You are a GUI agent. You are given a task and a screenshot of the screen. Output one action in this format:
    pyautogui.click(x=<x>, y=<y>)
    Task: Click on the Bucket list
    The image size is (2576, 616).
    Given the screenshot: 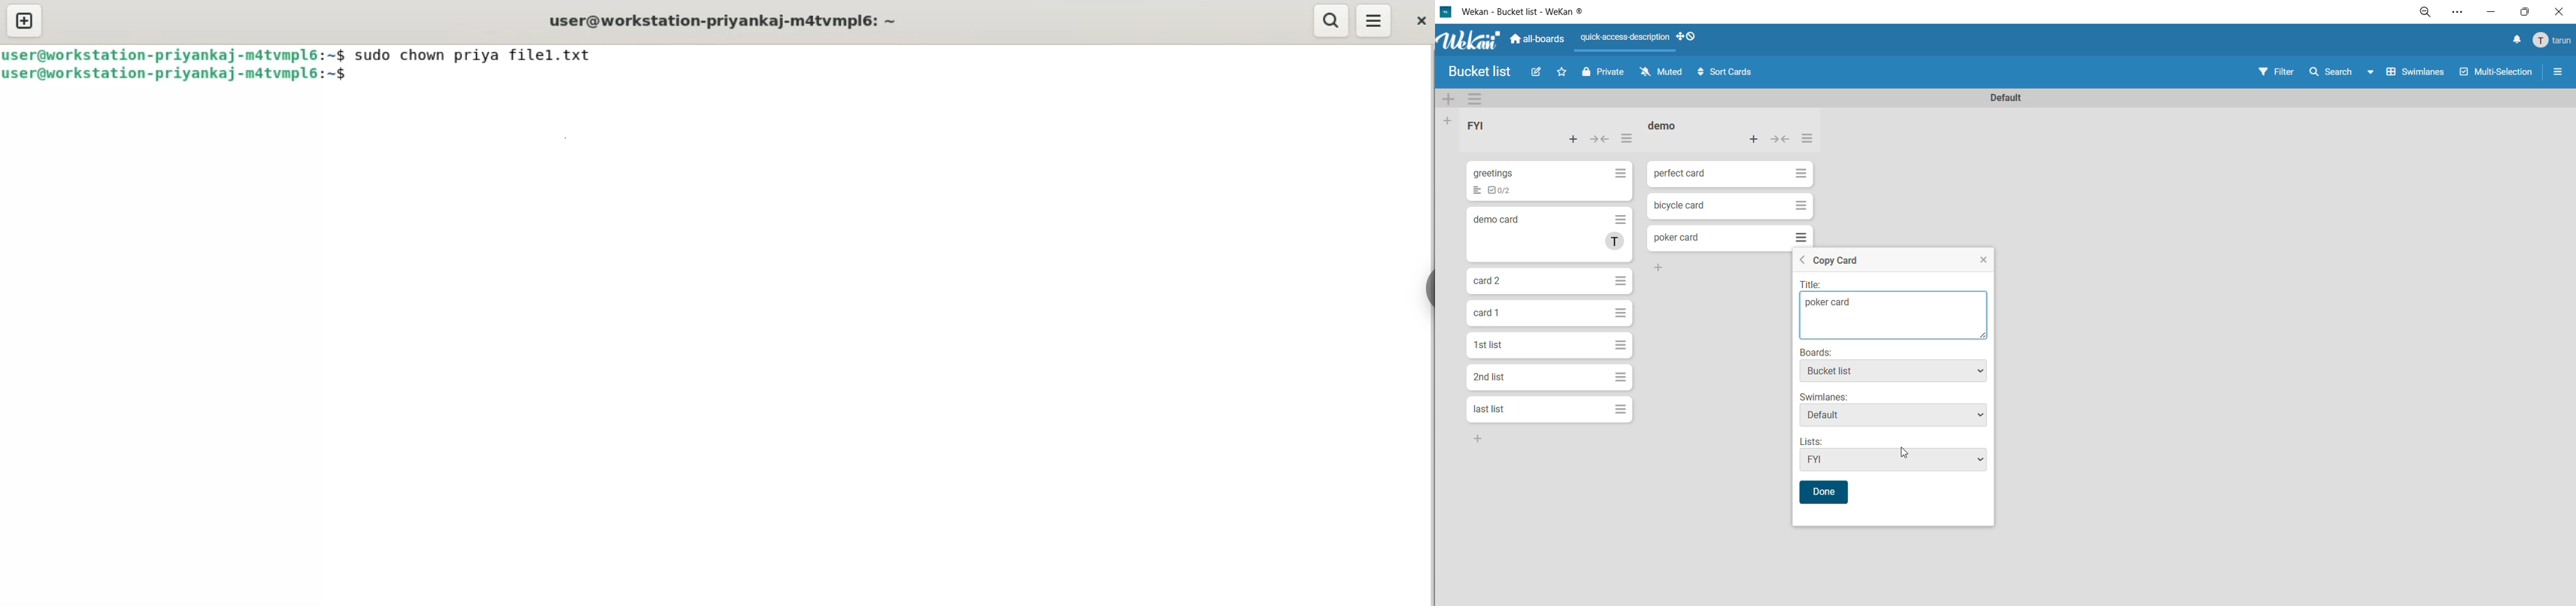 What is the action you would take?
    pyautogui.click(x=1894, y=372)
    